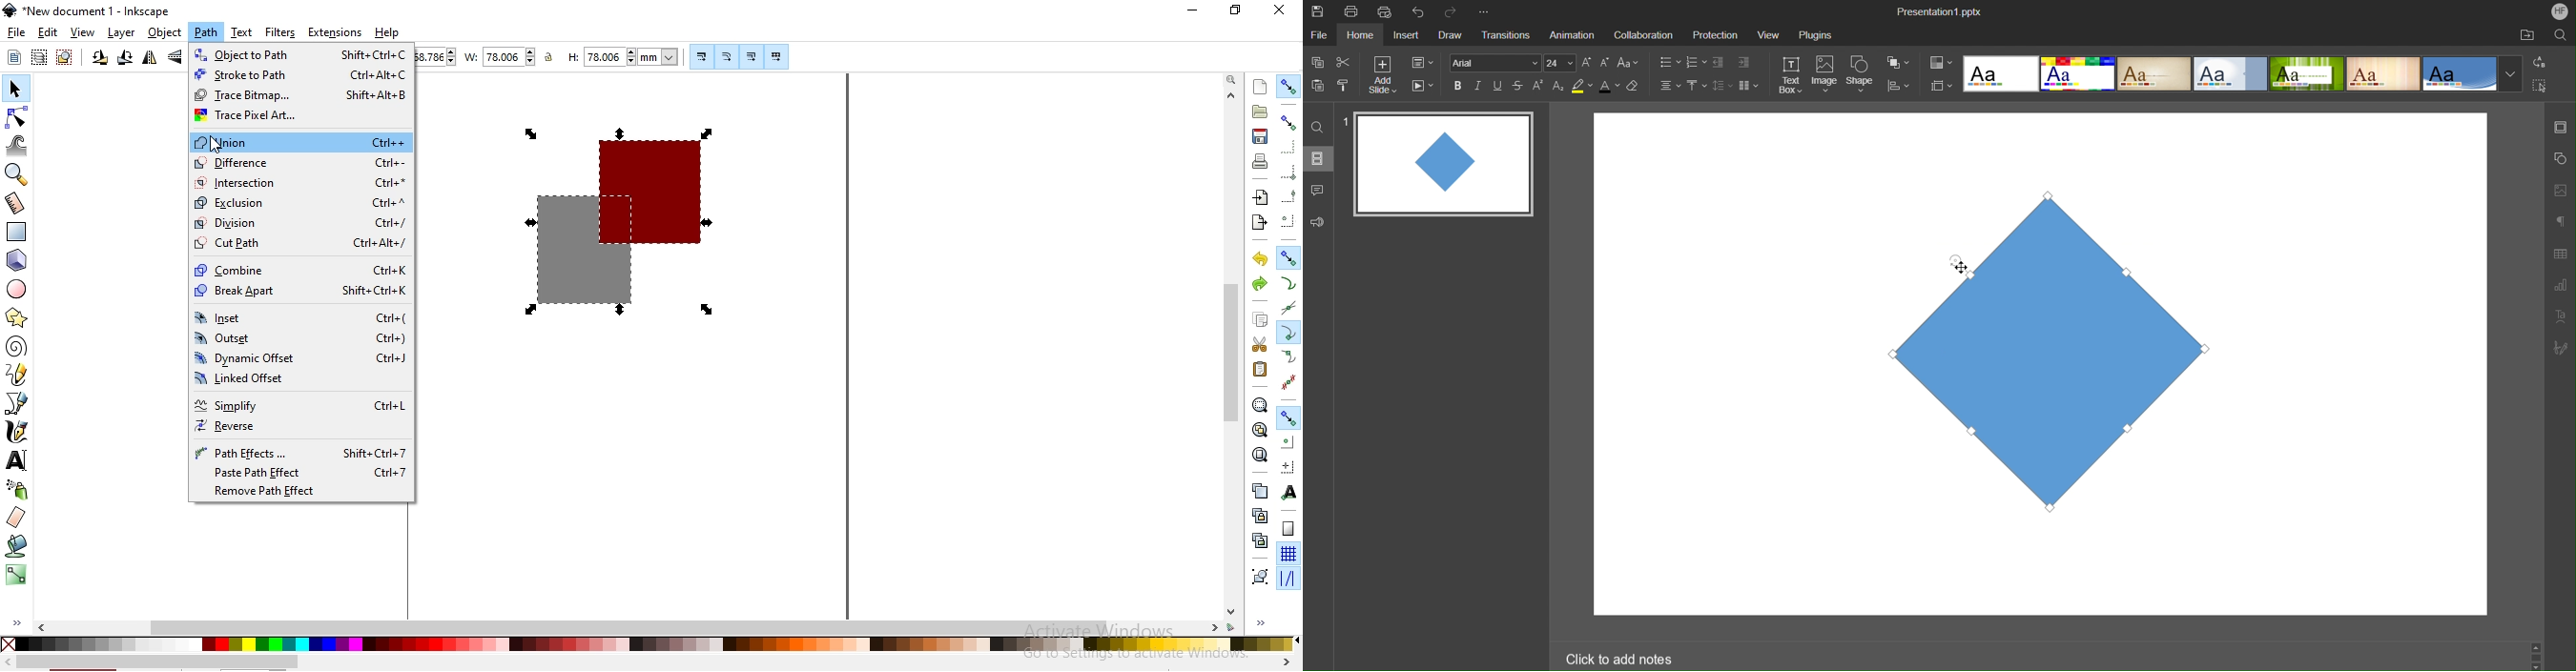  What do you see at coordinates (2559, 221) in the screenshot?
I see `Paragraph Settings` at bounding box center [2559, 221].